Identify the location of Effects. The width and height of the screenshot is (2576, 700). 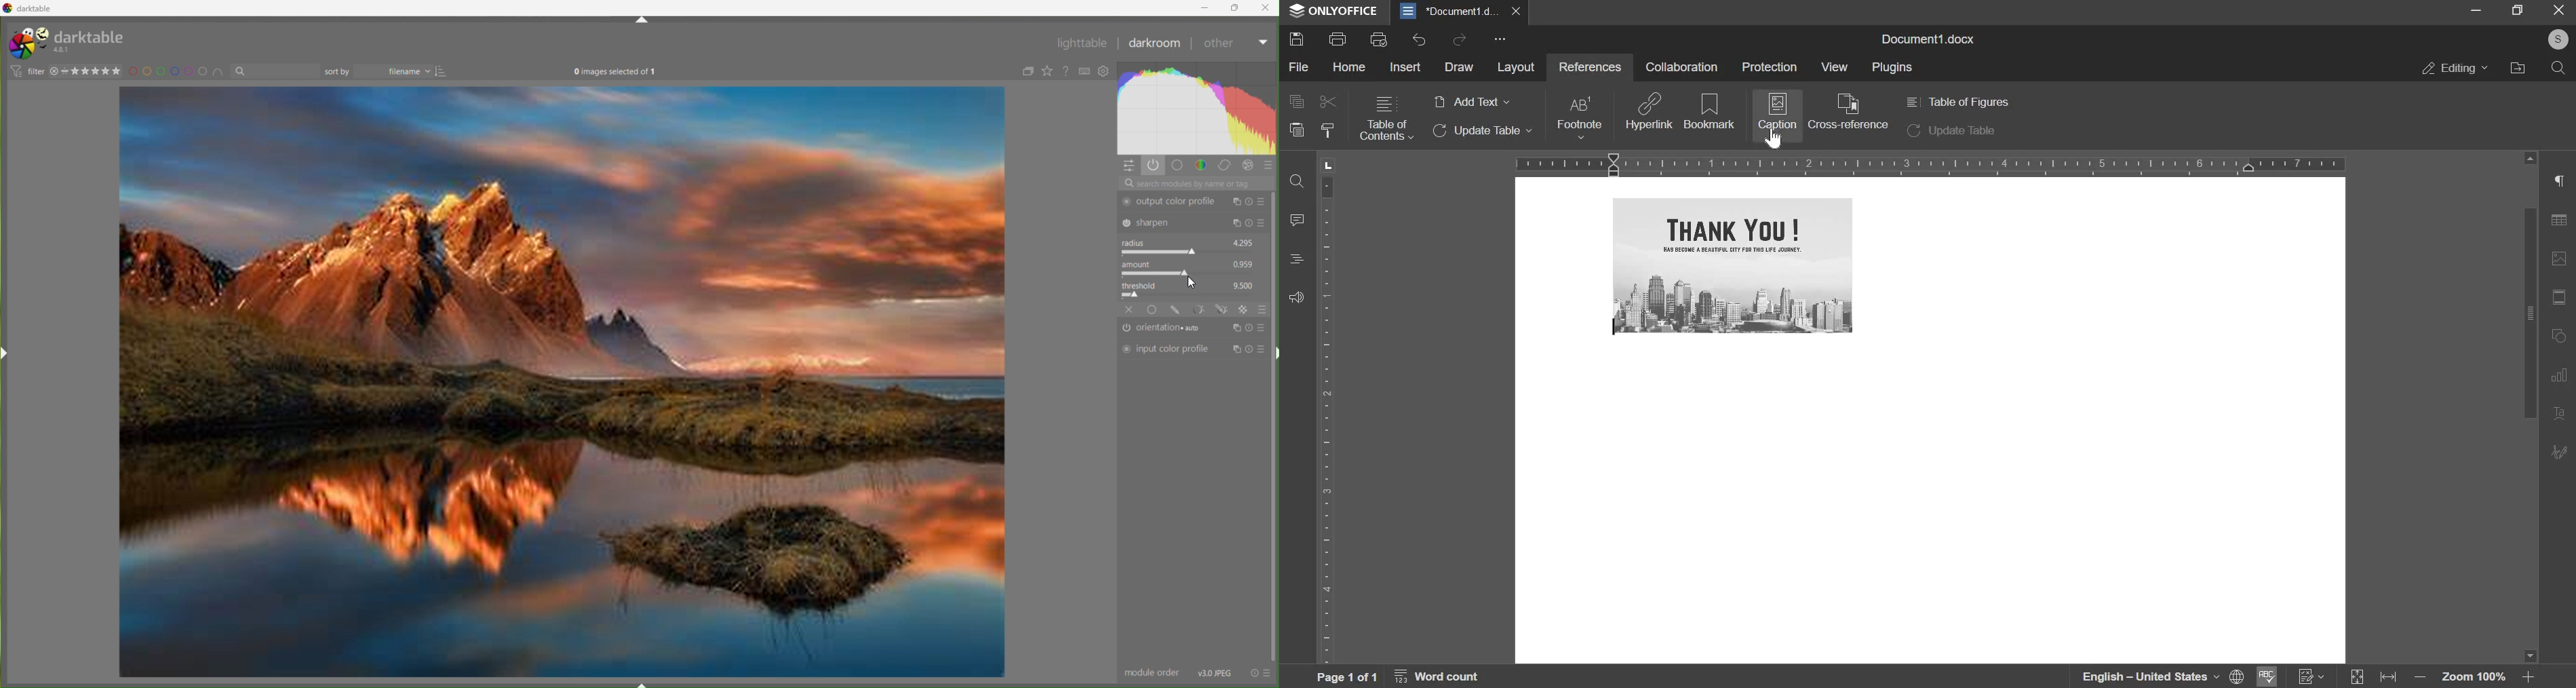
(1245, 309).